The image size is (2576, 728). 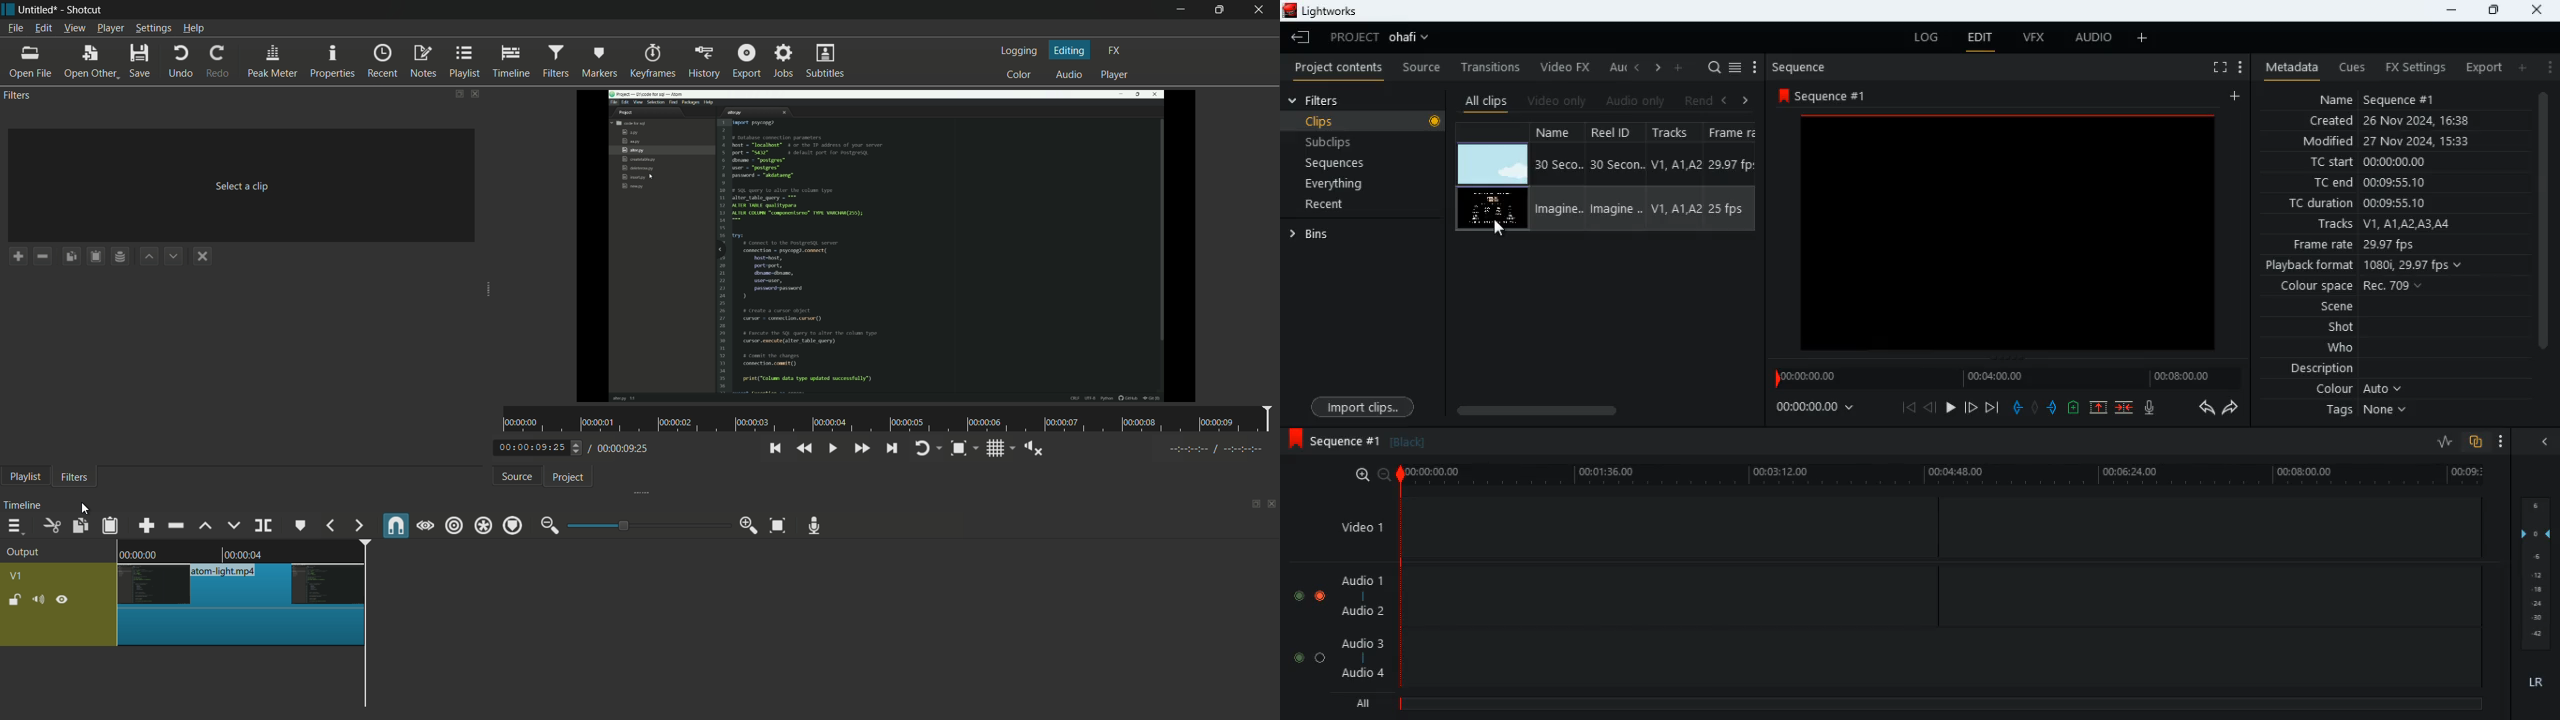 What do you see at coordinates (181, 62) in the screenshot?
I see `undo` at bounding box center [181, 62].